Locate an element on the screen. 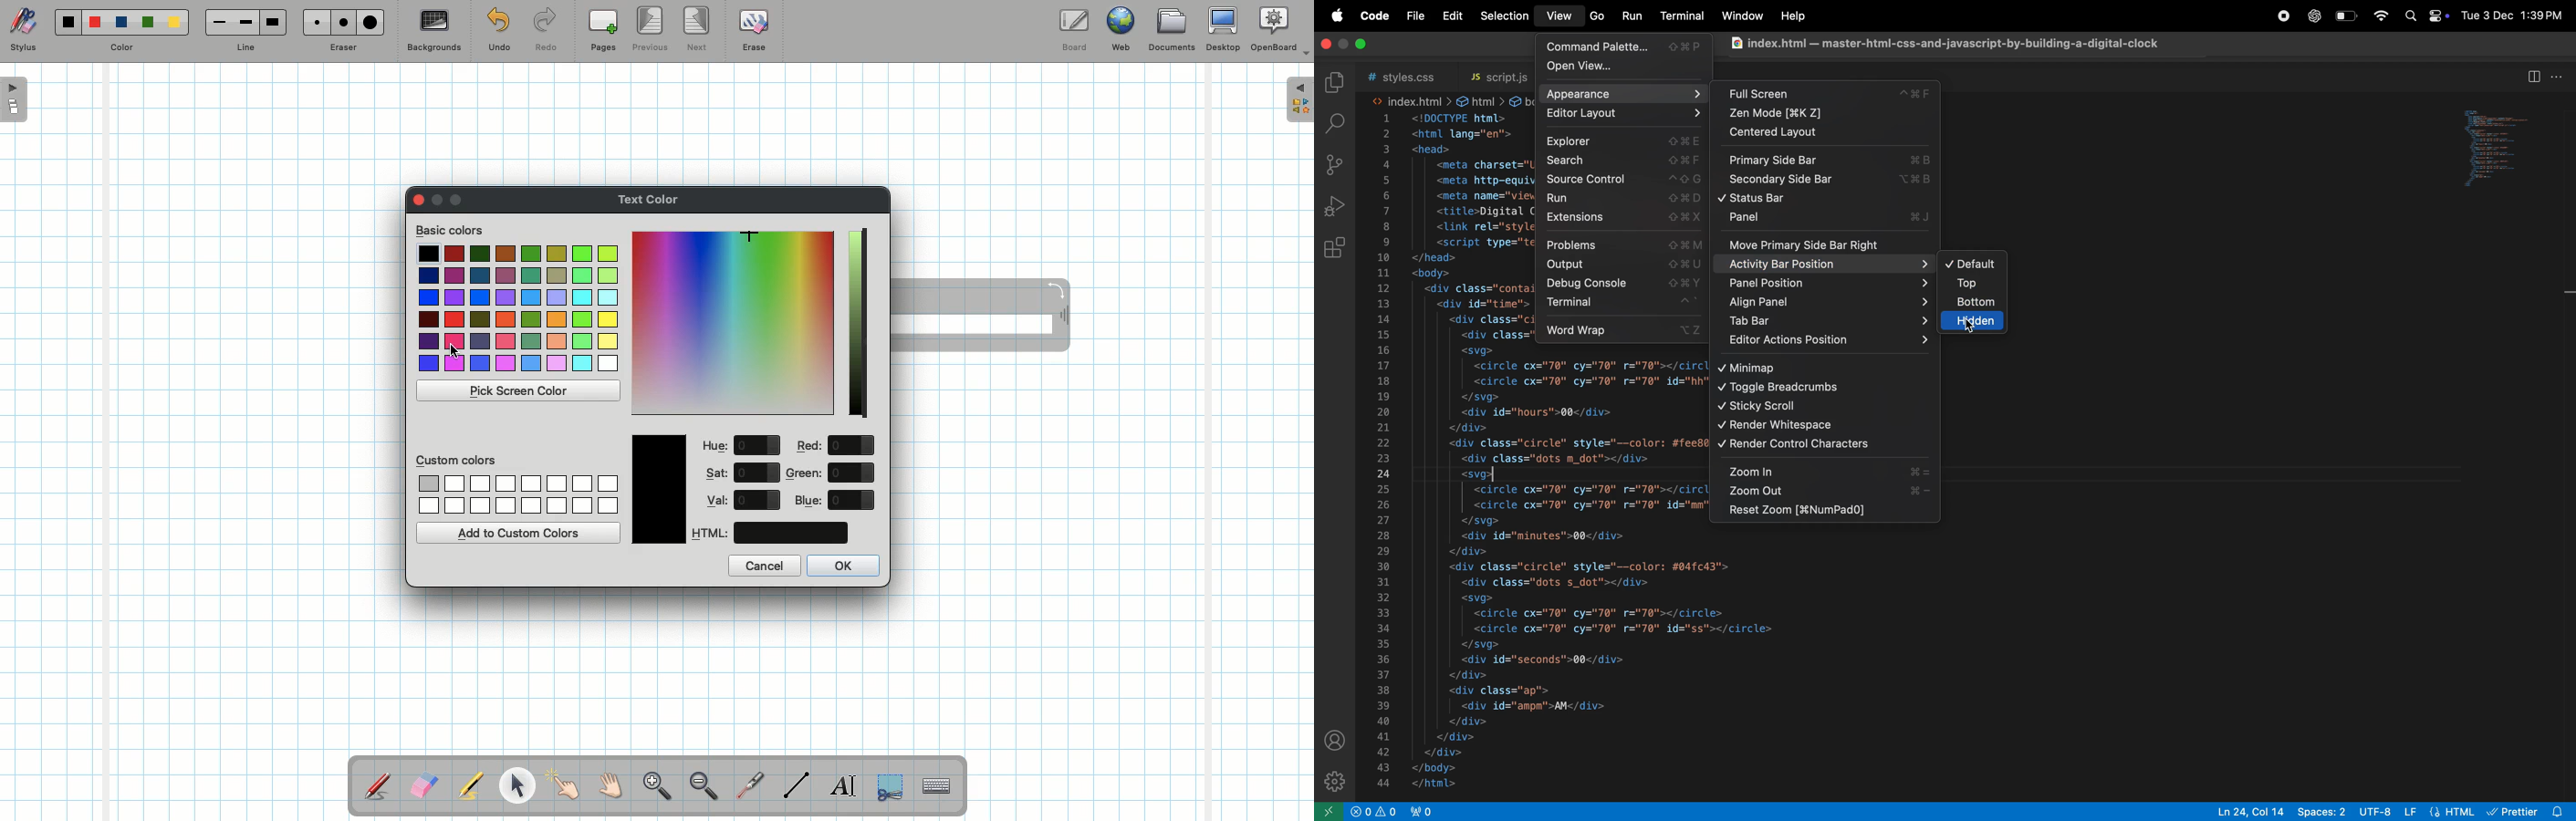  Undo is located at coordinates (498, 33).